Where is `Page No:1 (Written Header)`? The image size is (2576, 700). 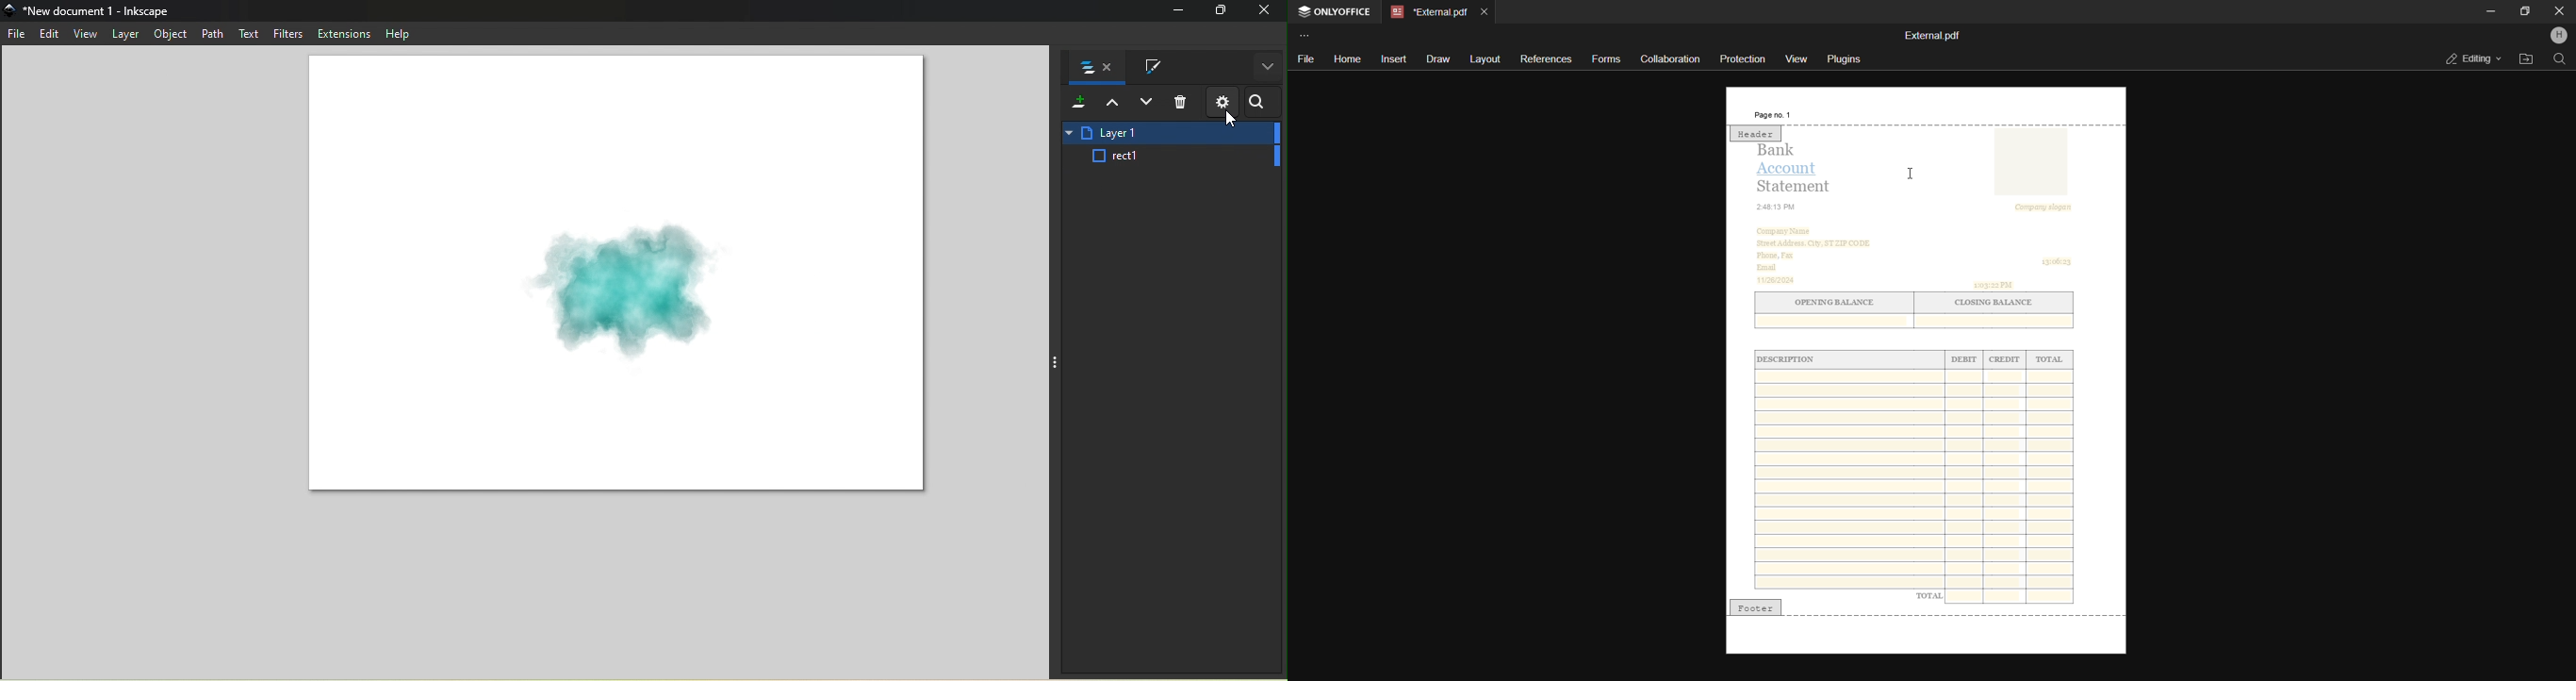
Page No:1 (Written Header) is located at coordinates (1771, 115).